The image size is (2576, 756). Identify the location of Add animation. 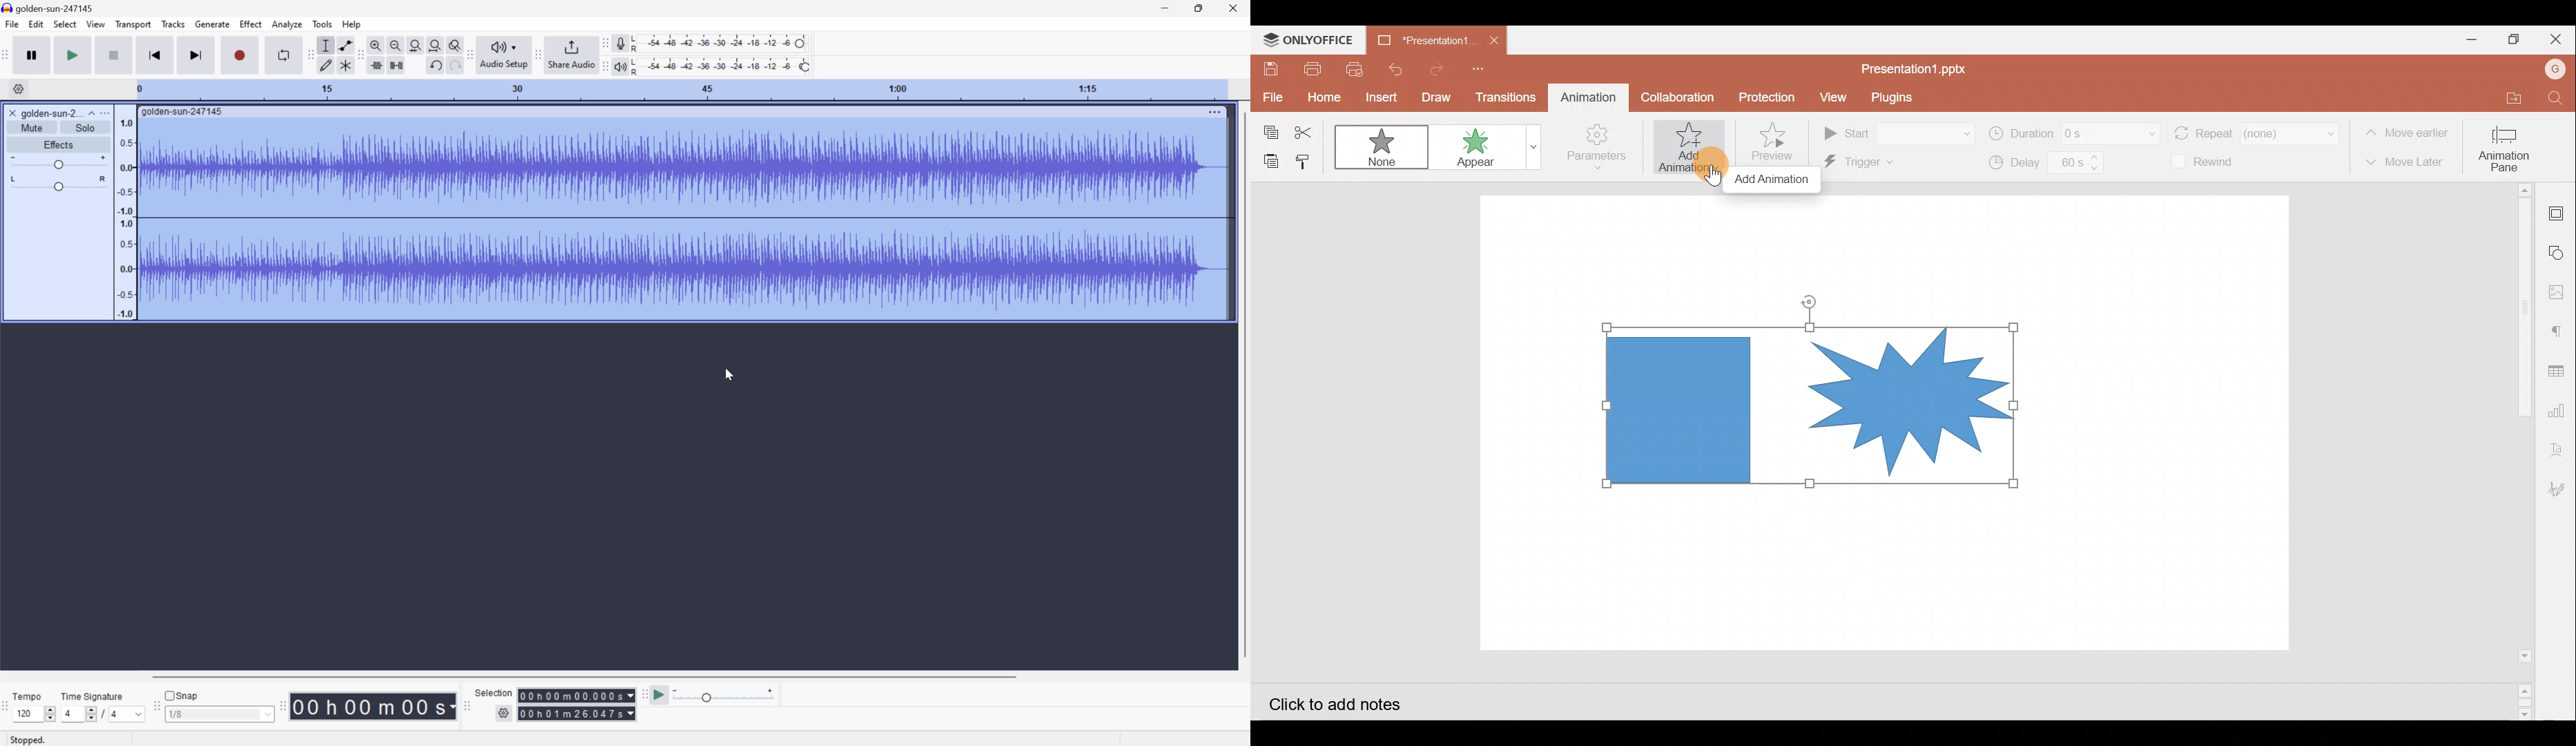
(1689, 148).